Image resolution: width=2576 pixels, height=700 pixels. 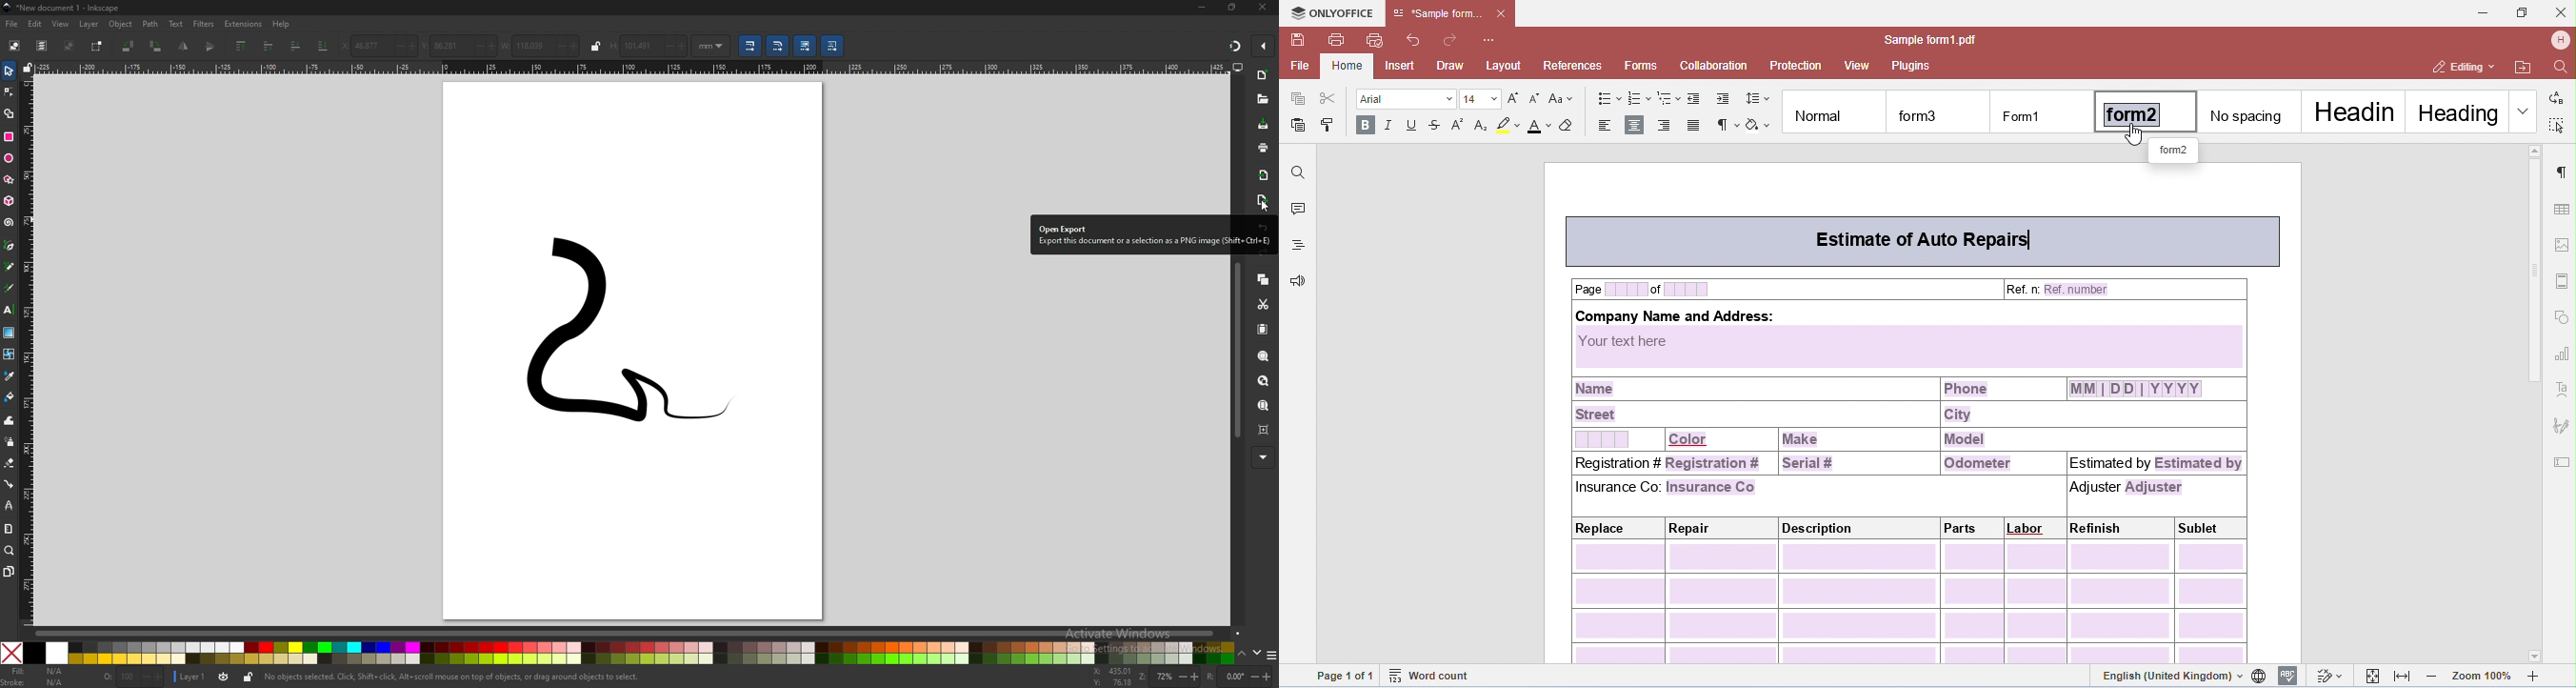 What do you see at coordinates (1263, 8) in the screenshot?
I see `close` at bounding box center [1263, 8].